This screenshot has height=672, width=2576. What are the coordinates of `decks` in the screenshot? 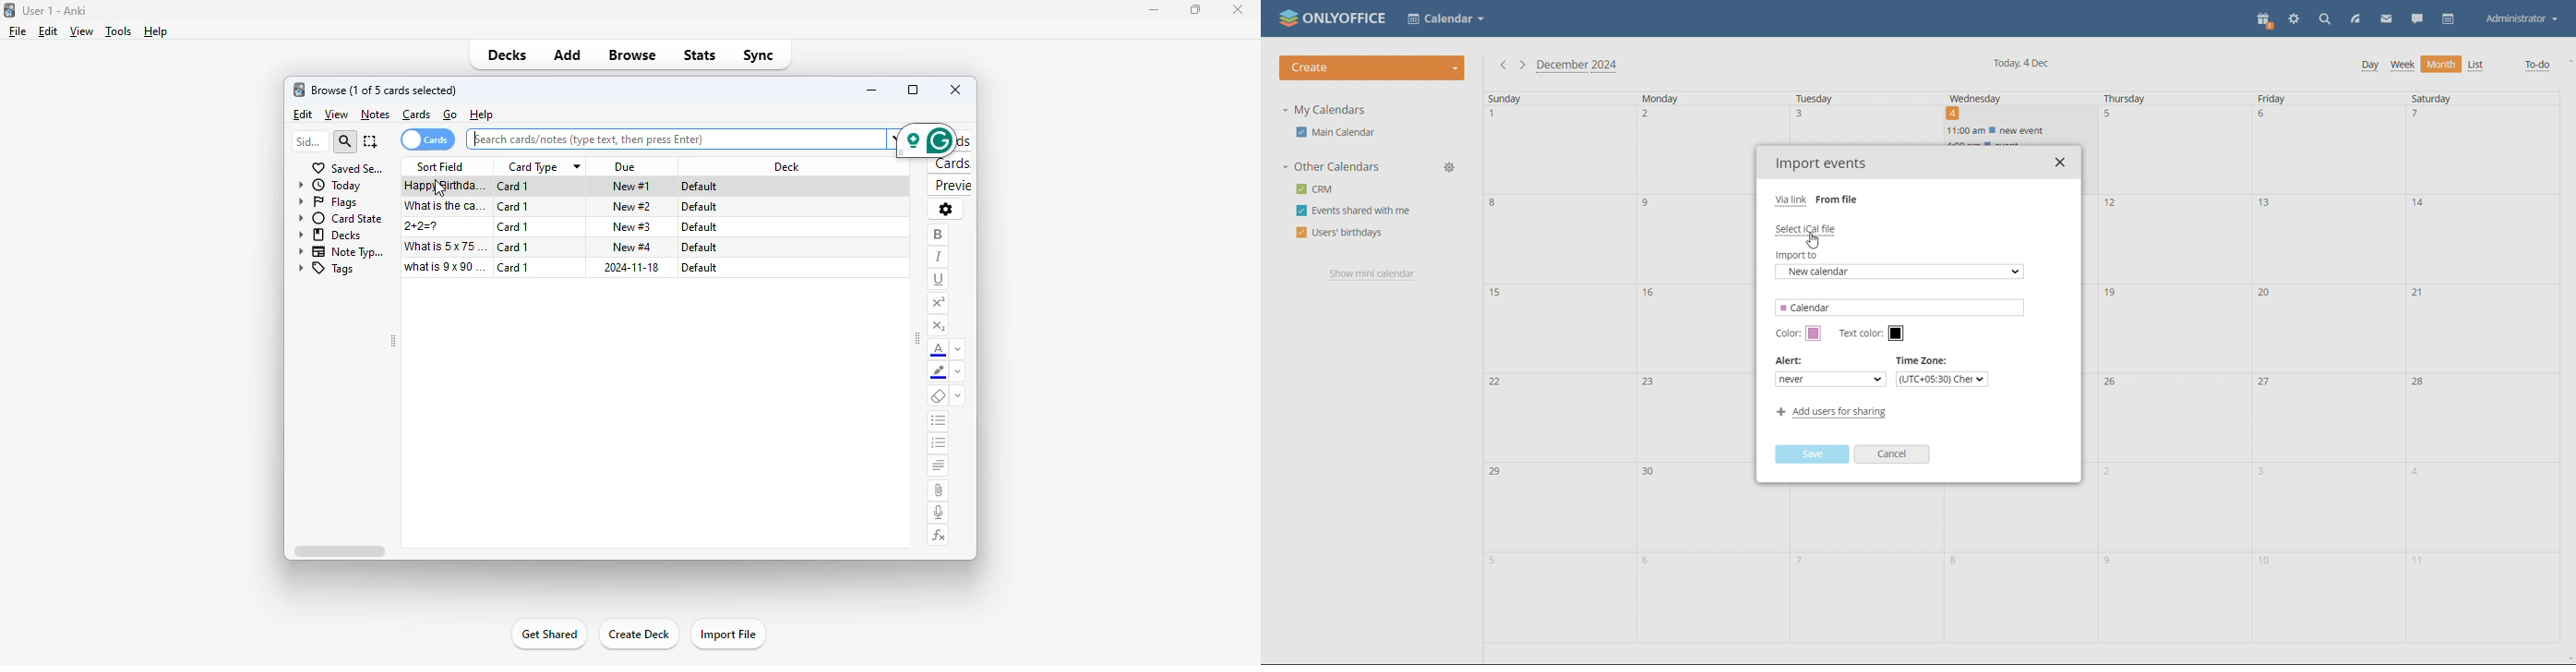 It's located at (330, 235).